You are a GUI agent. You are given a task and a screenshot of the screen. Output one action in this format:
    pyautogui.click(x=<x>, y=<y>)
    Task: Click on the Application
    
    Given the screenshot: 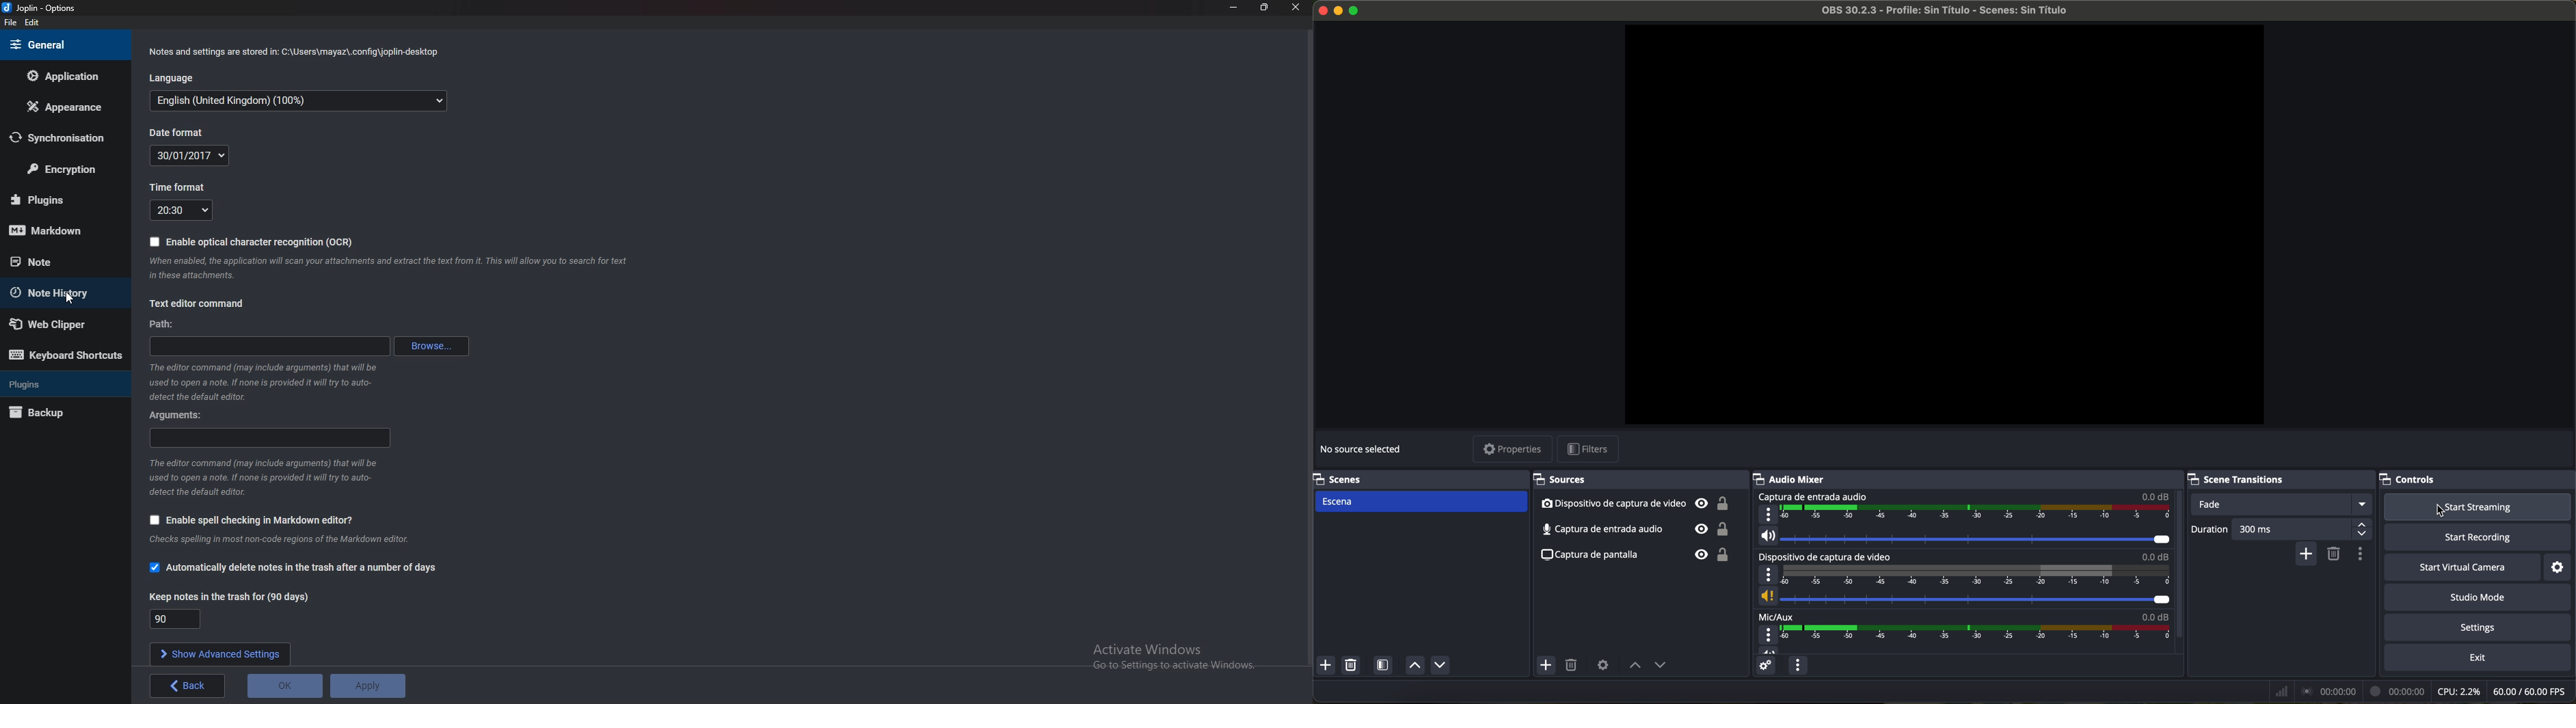 What is the action you would take?
    pyautogui.click(x=66, y=75)
    